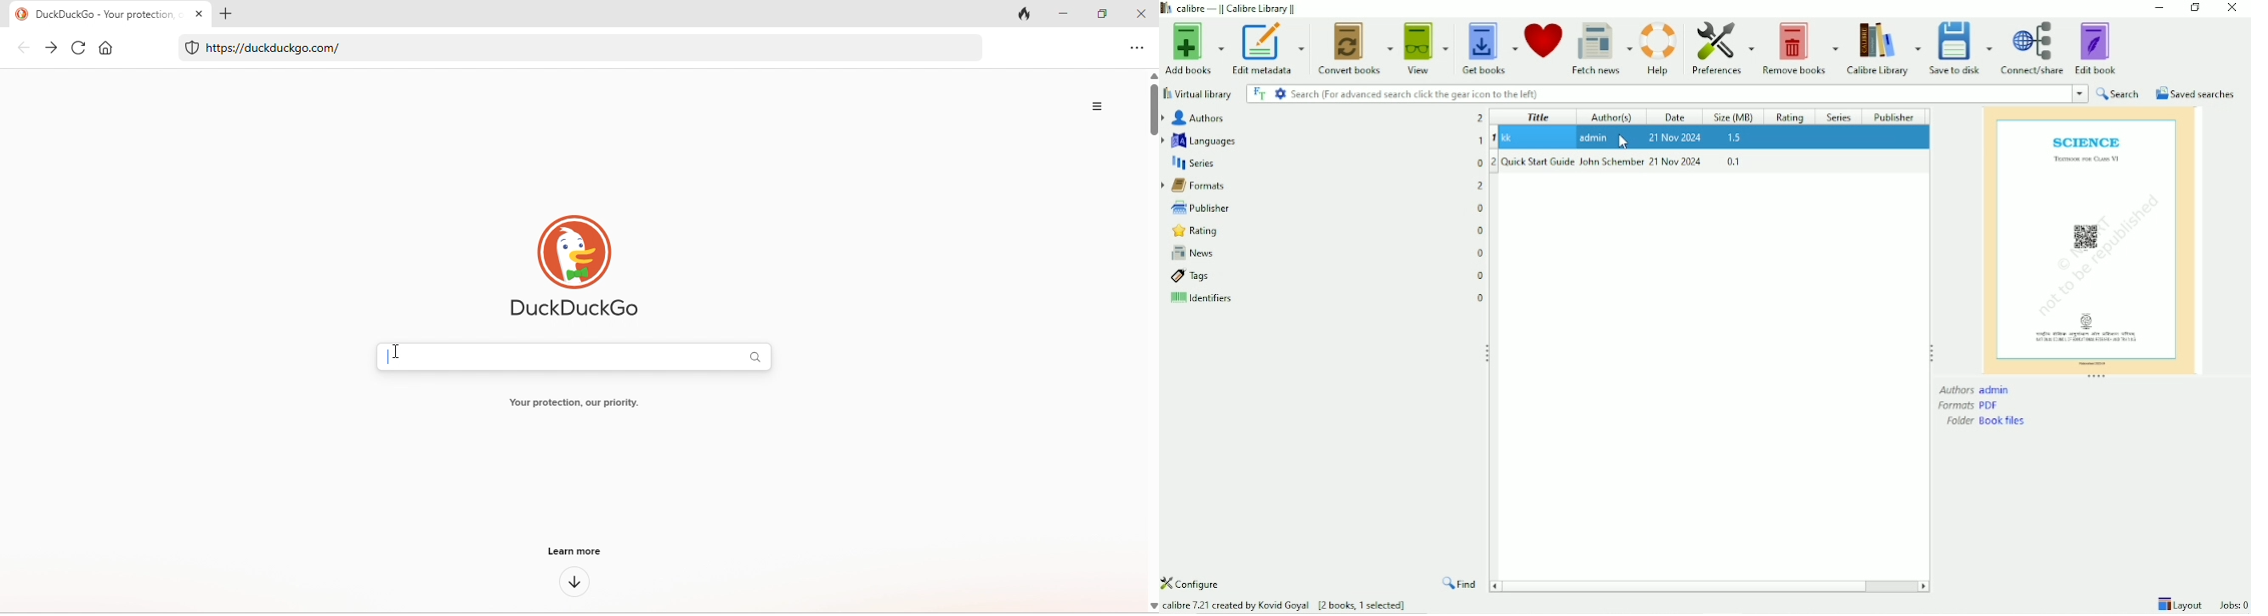 Image resolution: width=2268 pixels, height=616 pixels. Describe the element at coordinates (395, 352) in the screenshot. I see `cursor` at that location.